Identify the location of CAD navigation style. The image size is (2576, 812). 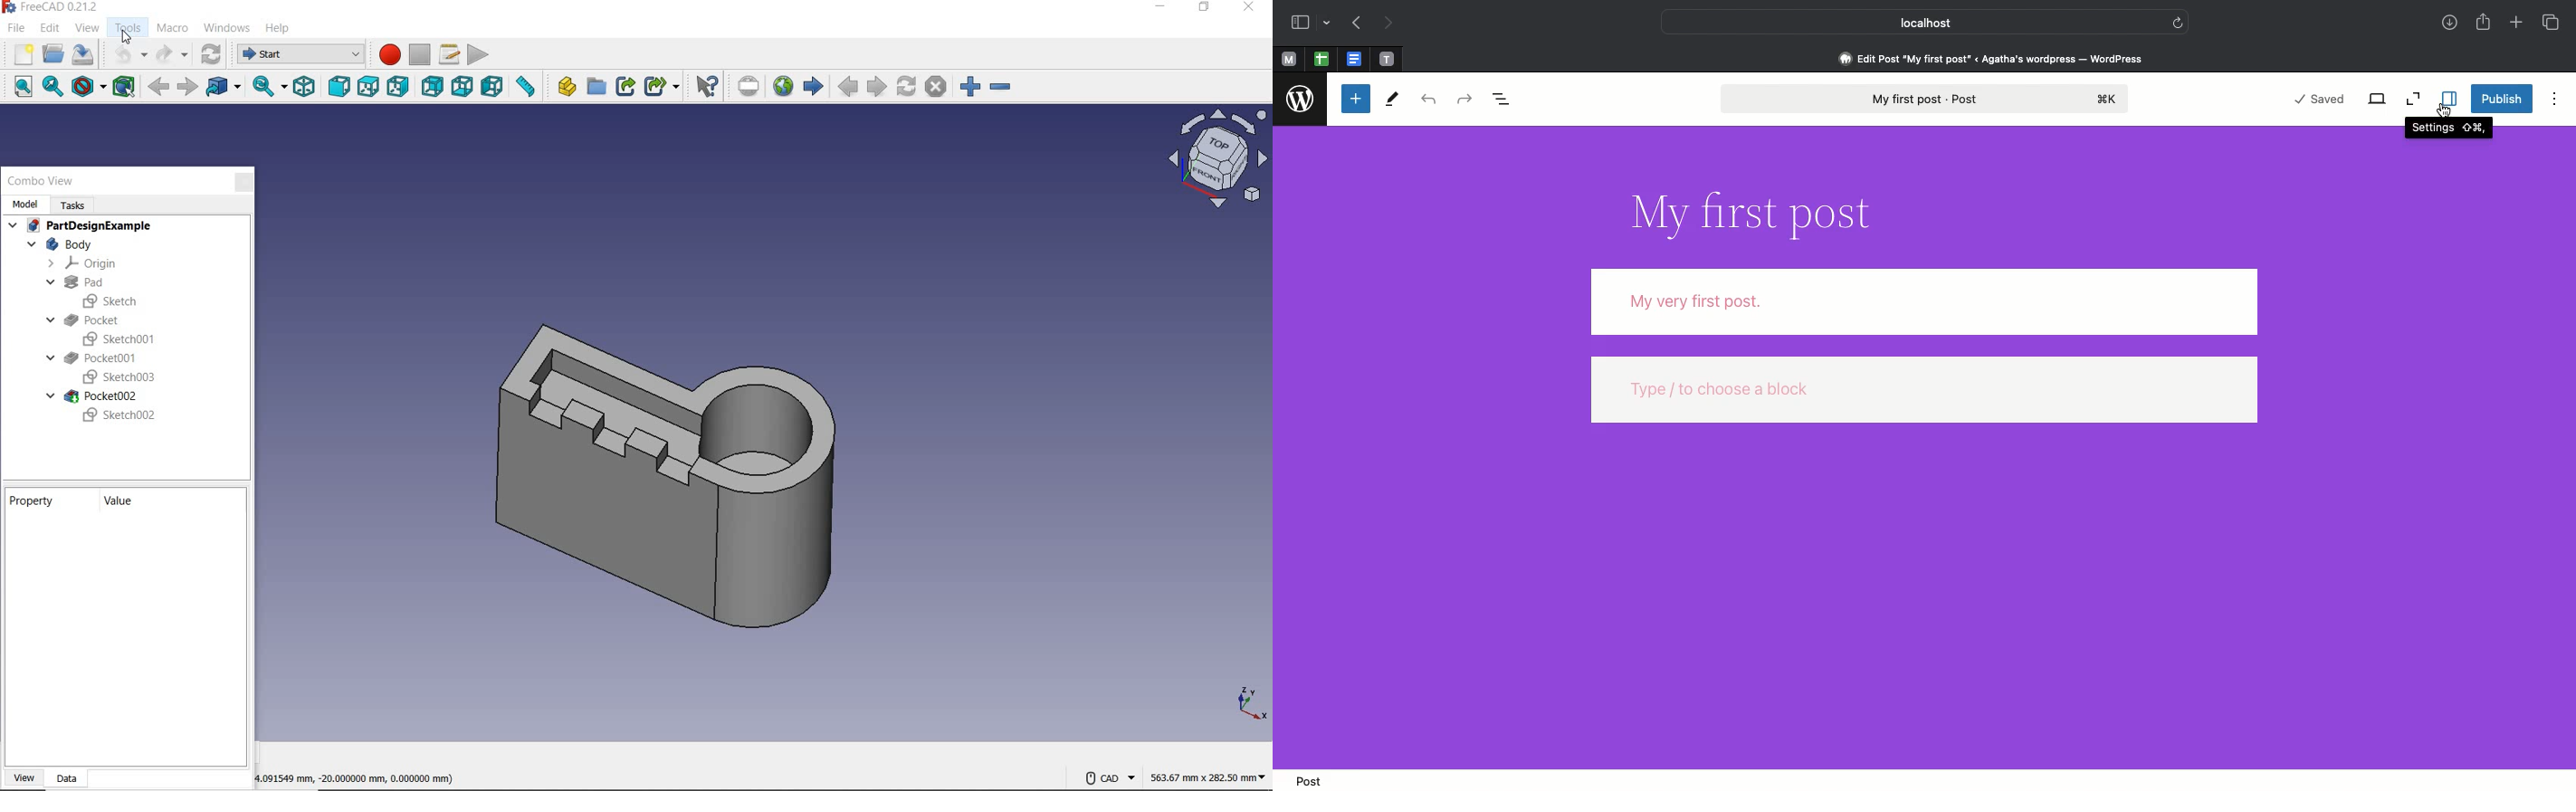
(1109, 778).